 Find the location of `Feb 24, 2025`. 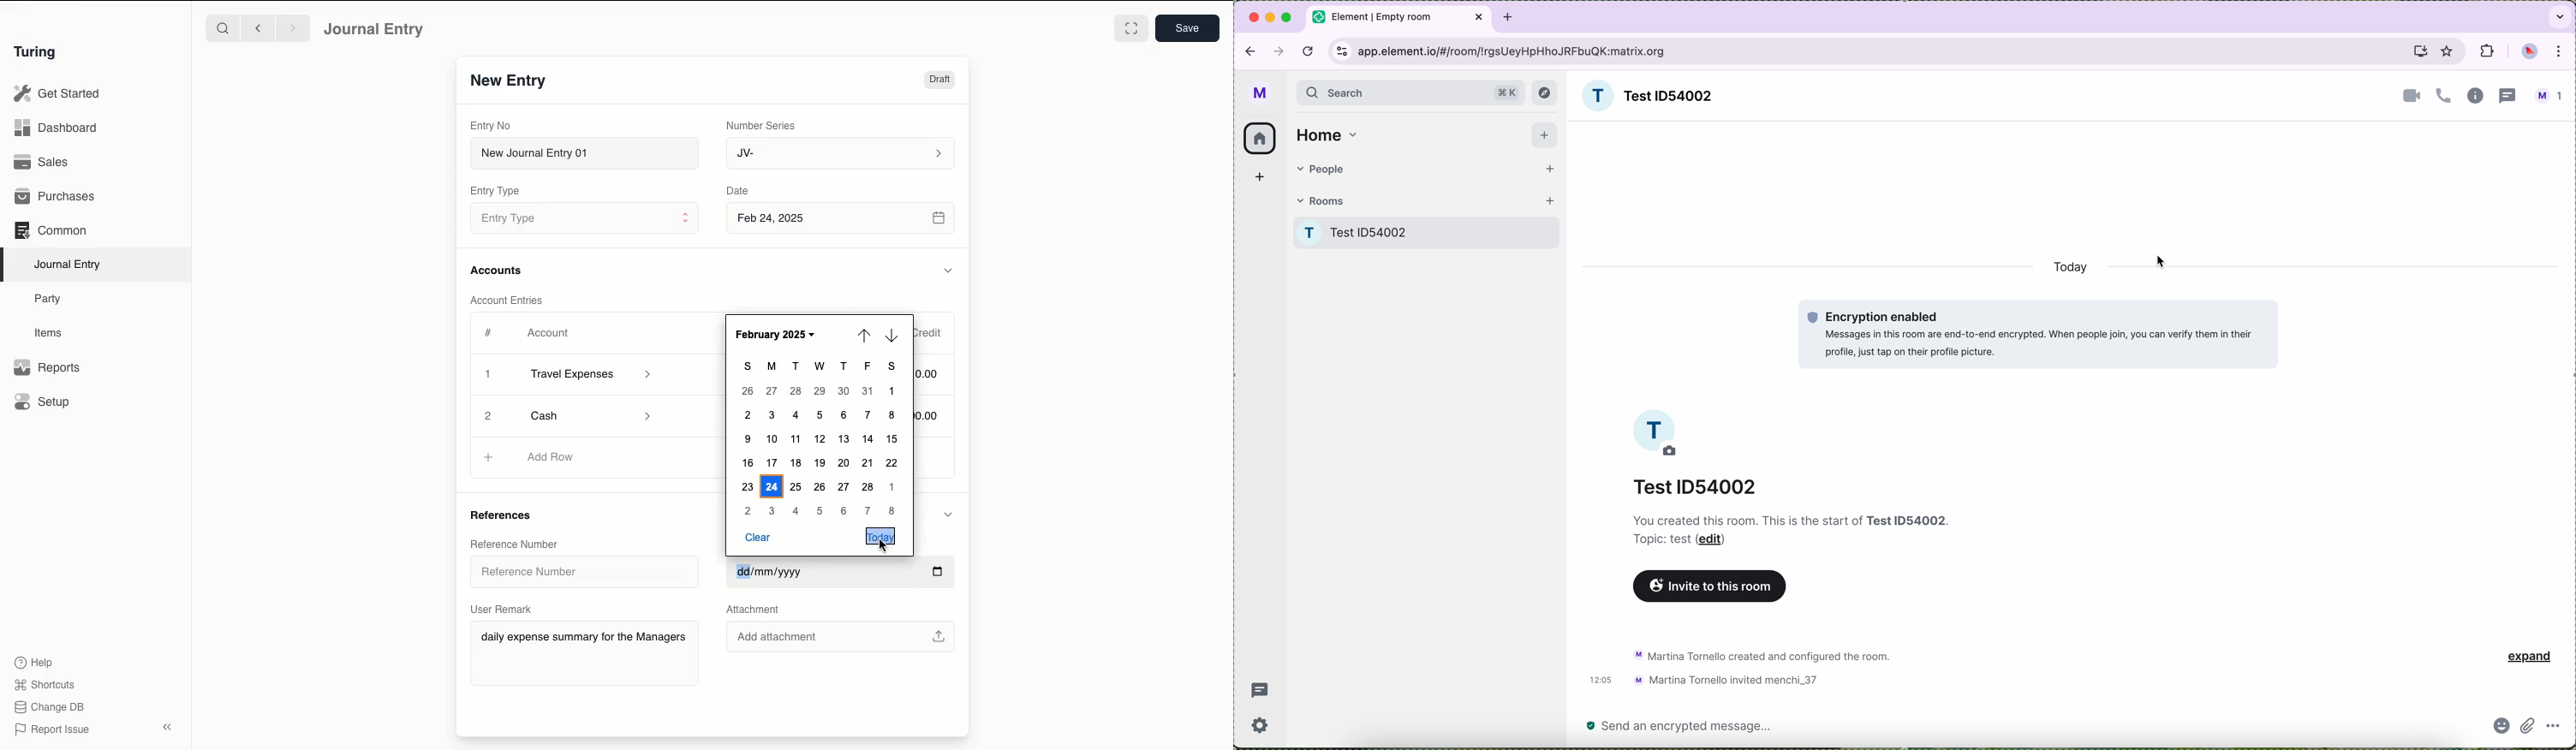

Feb 24, 2025 is located at coordinates (843, 220).